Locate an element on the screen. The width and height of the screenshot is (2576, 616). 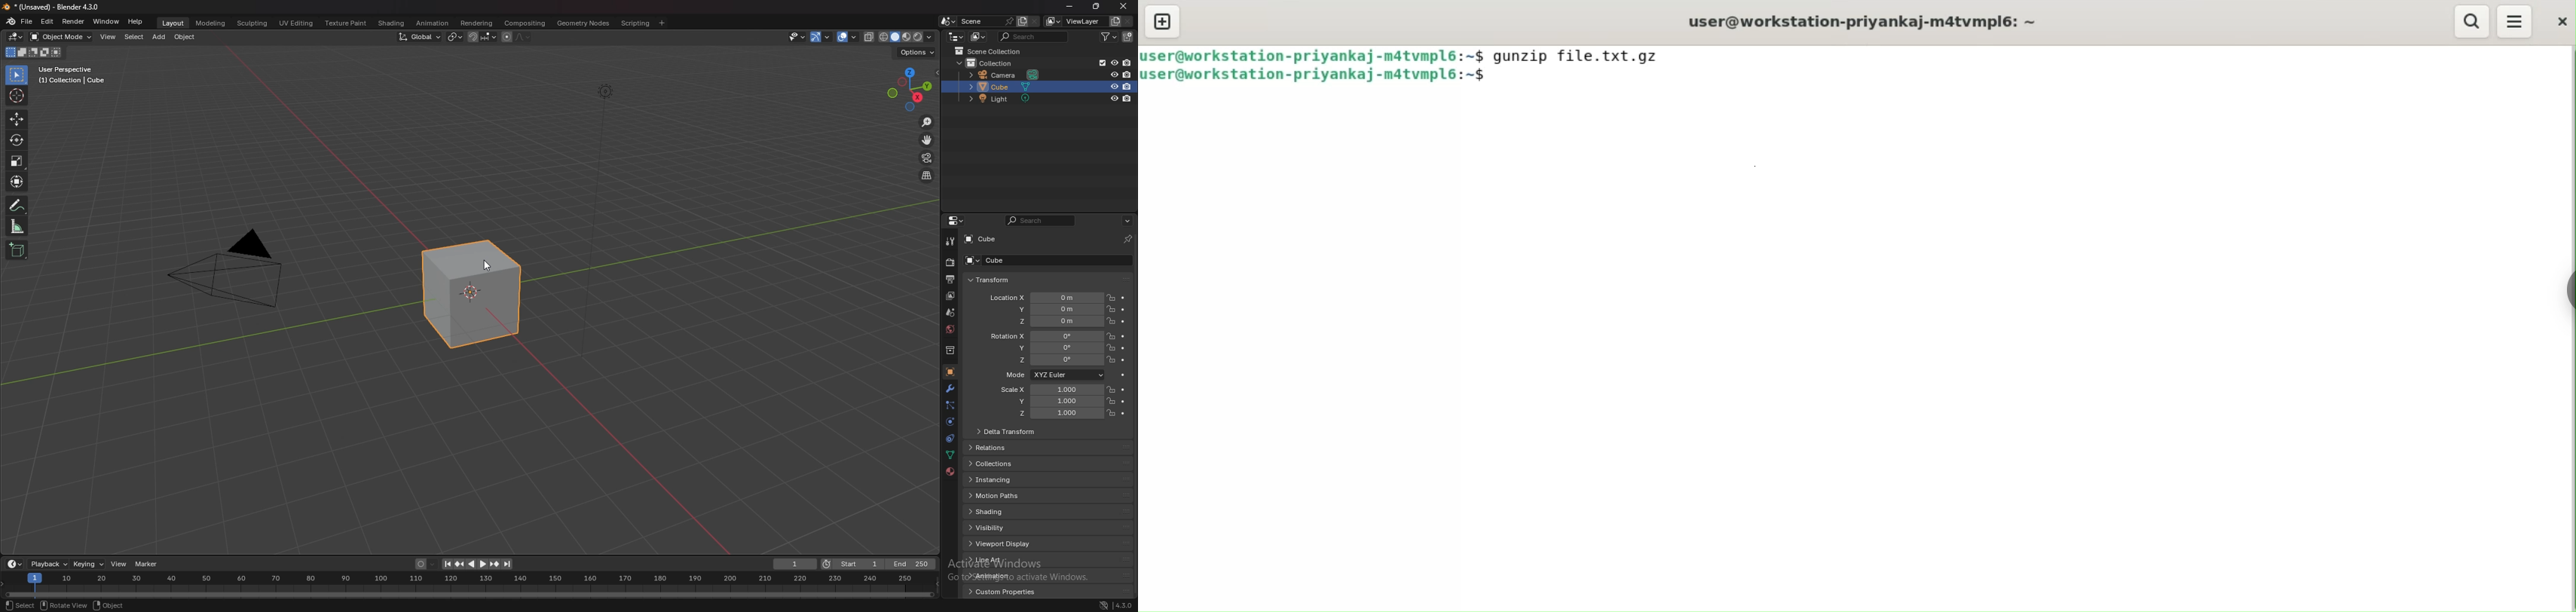
options is located at coordinates (917, 53).